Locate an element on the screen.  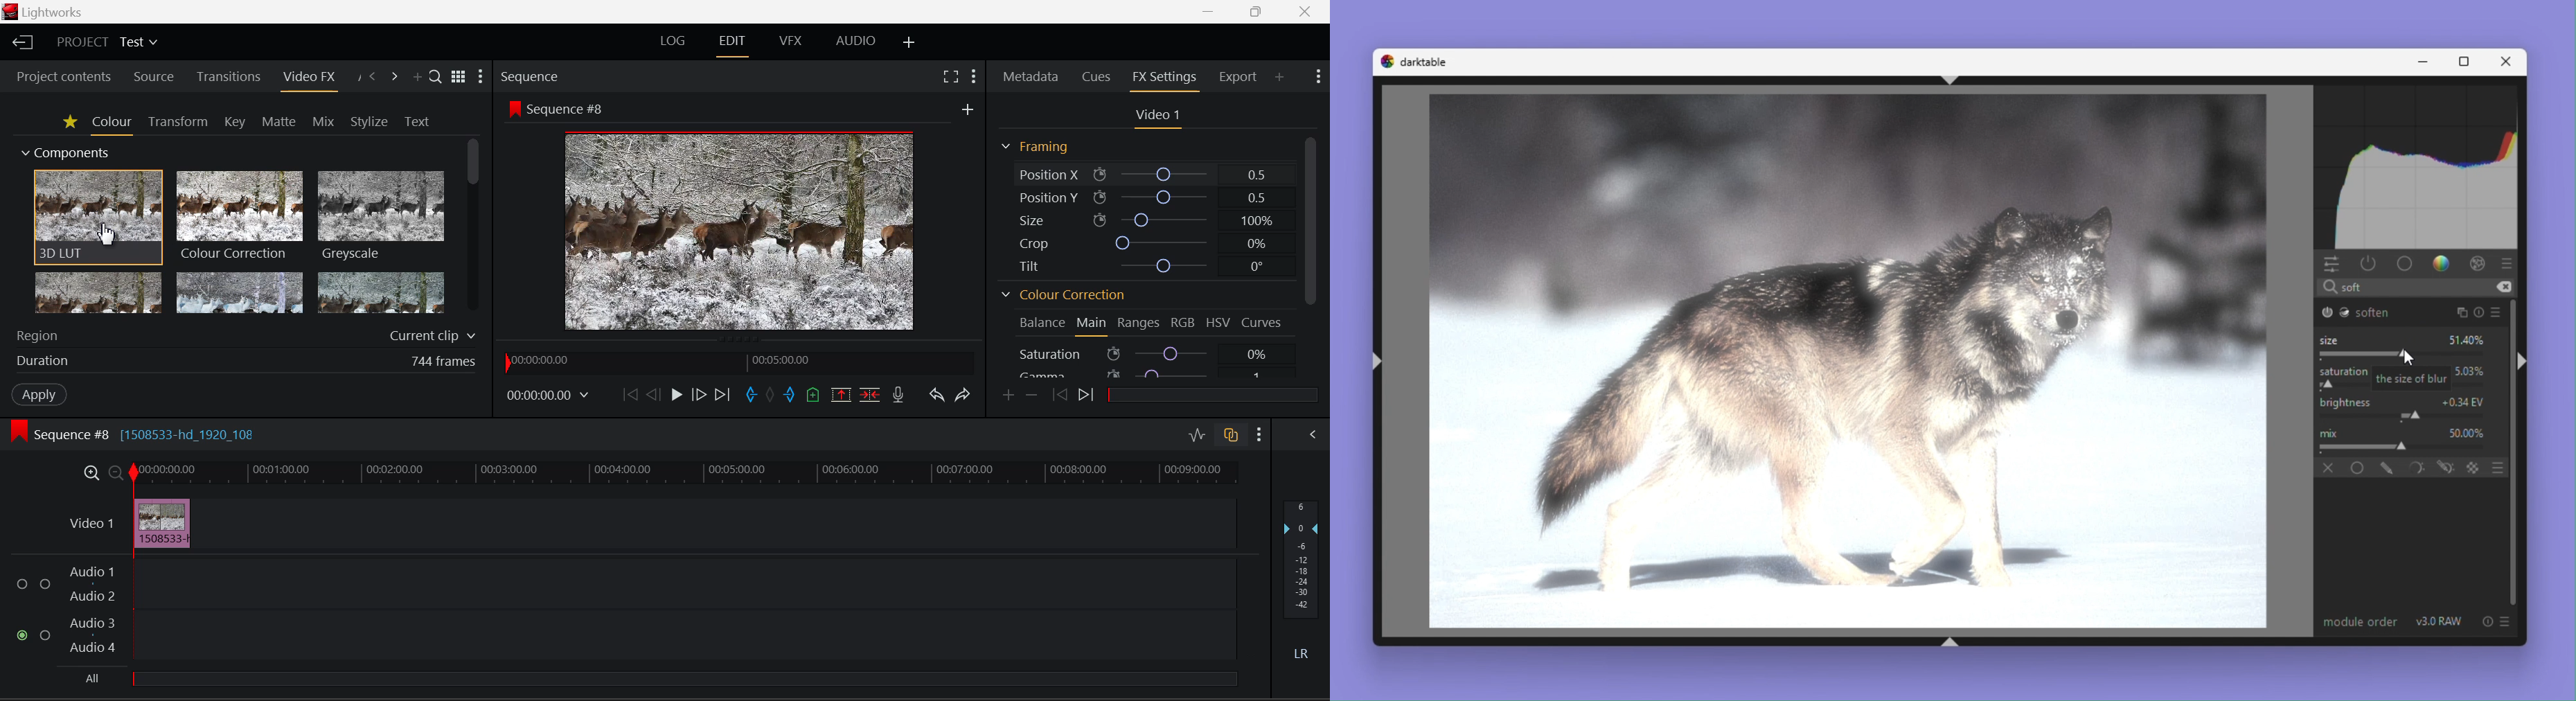
Remove all marks is located at coordinates (772, 397).